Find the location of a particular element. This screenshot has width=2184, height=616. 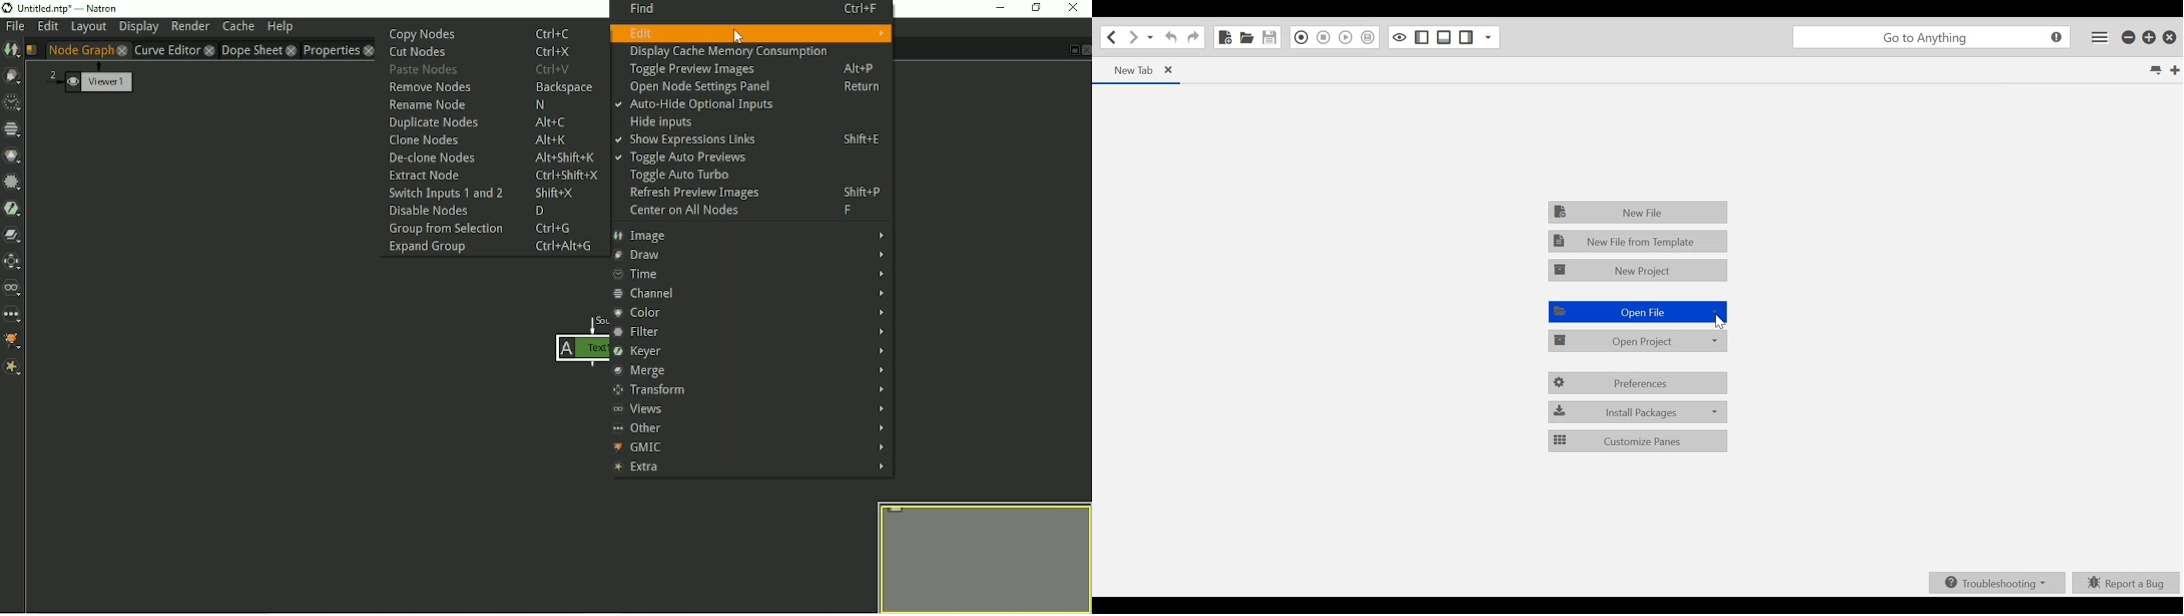

New File is located at coordinates (1637, 211).